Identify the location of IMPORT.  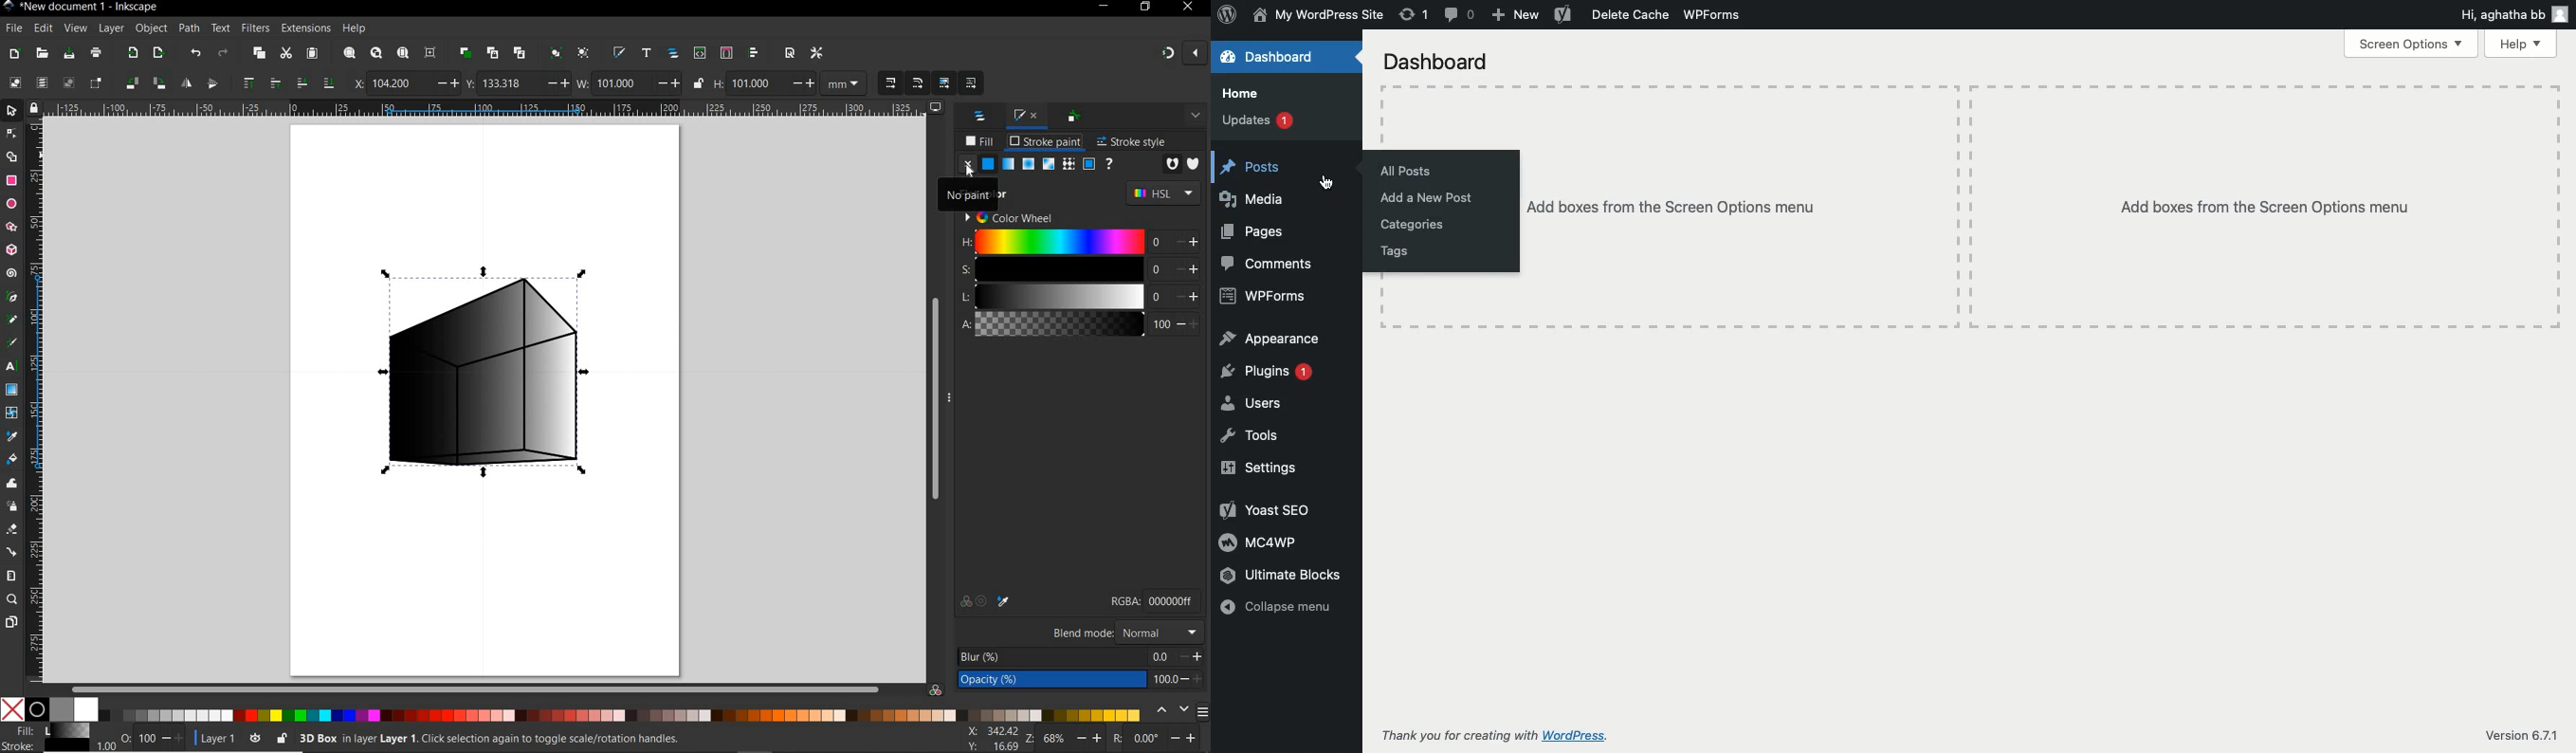
(132, 52).